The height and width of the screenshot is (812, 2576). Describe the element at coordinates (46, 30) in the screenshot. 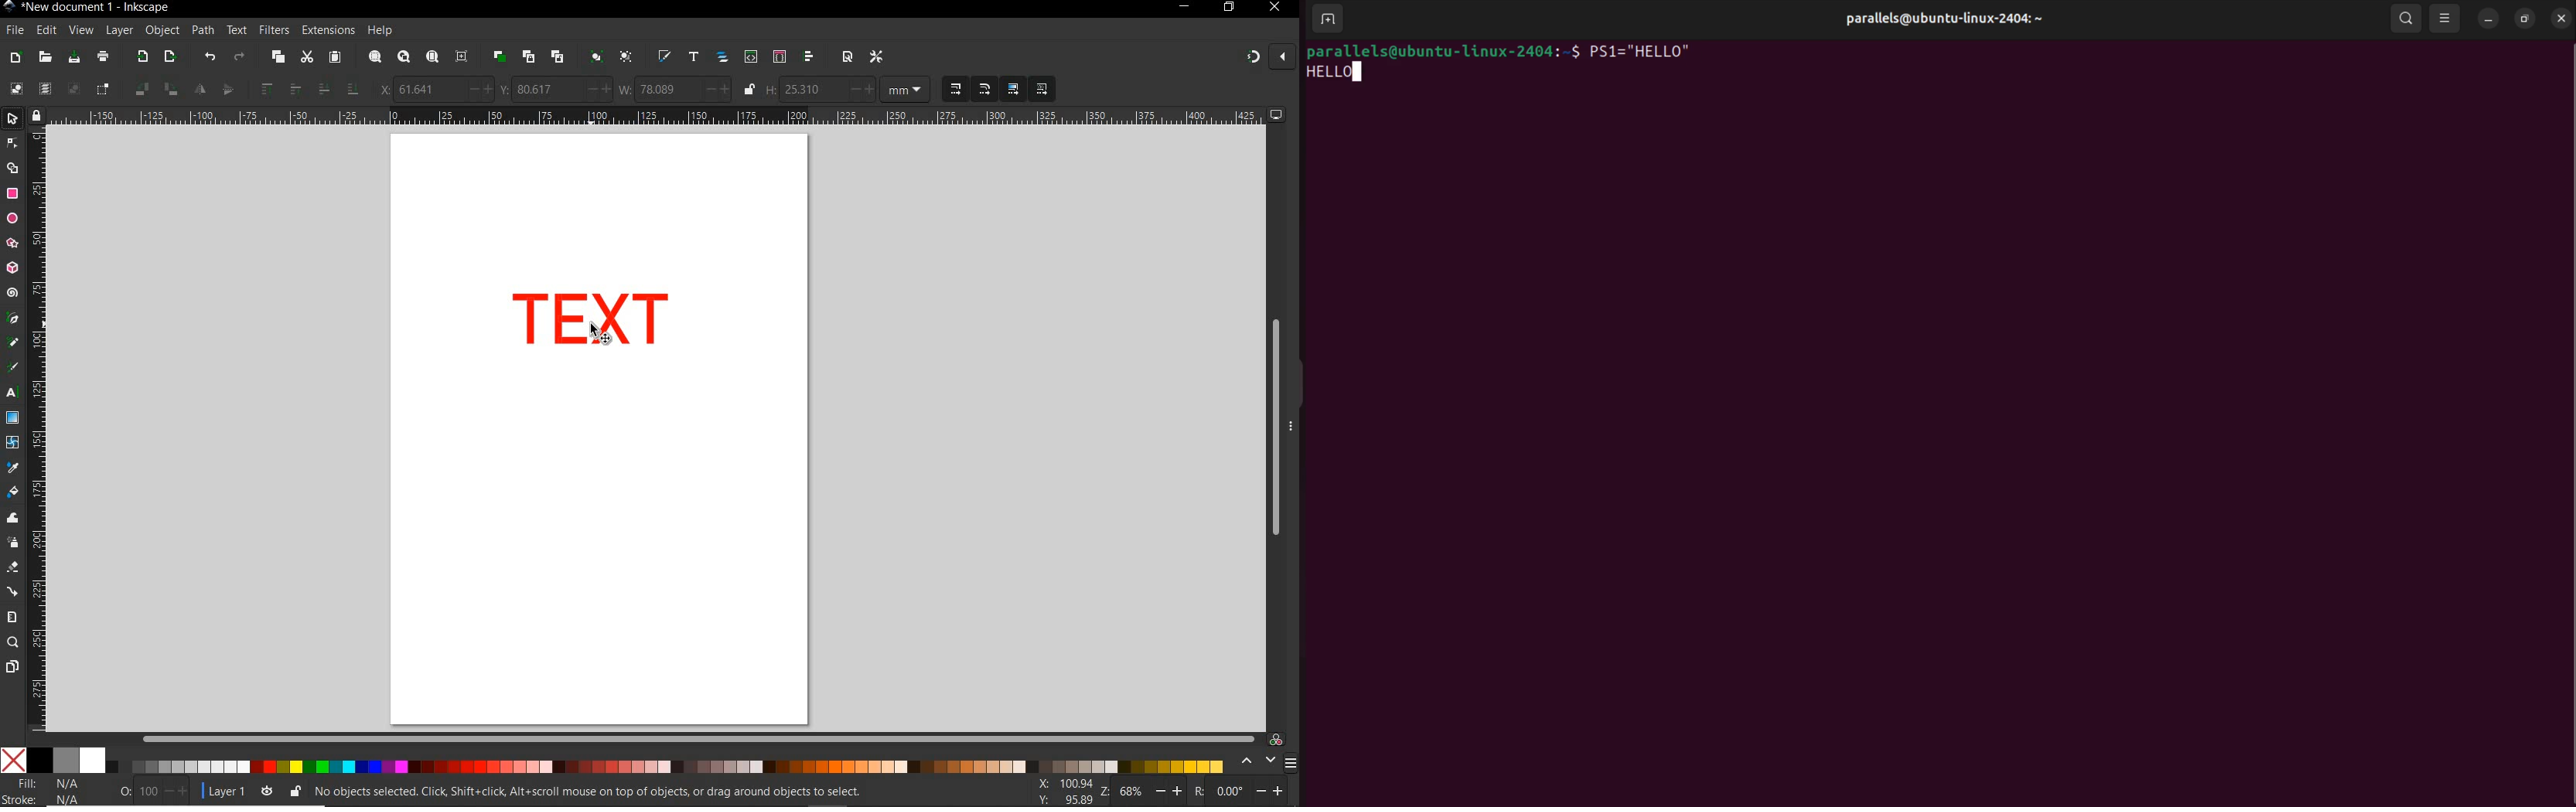

I see `edit` at that location.